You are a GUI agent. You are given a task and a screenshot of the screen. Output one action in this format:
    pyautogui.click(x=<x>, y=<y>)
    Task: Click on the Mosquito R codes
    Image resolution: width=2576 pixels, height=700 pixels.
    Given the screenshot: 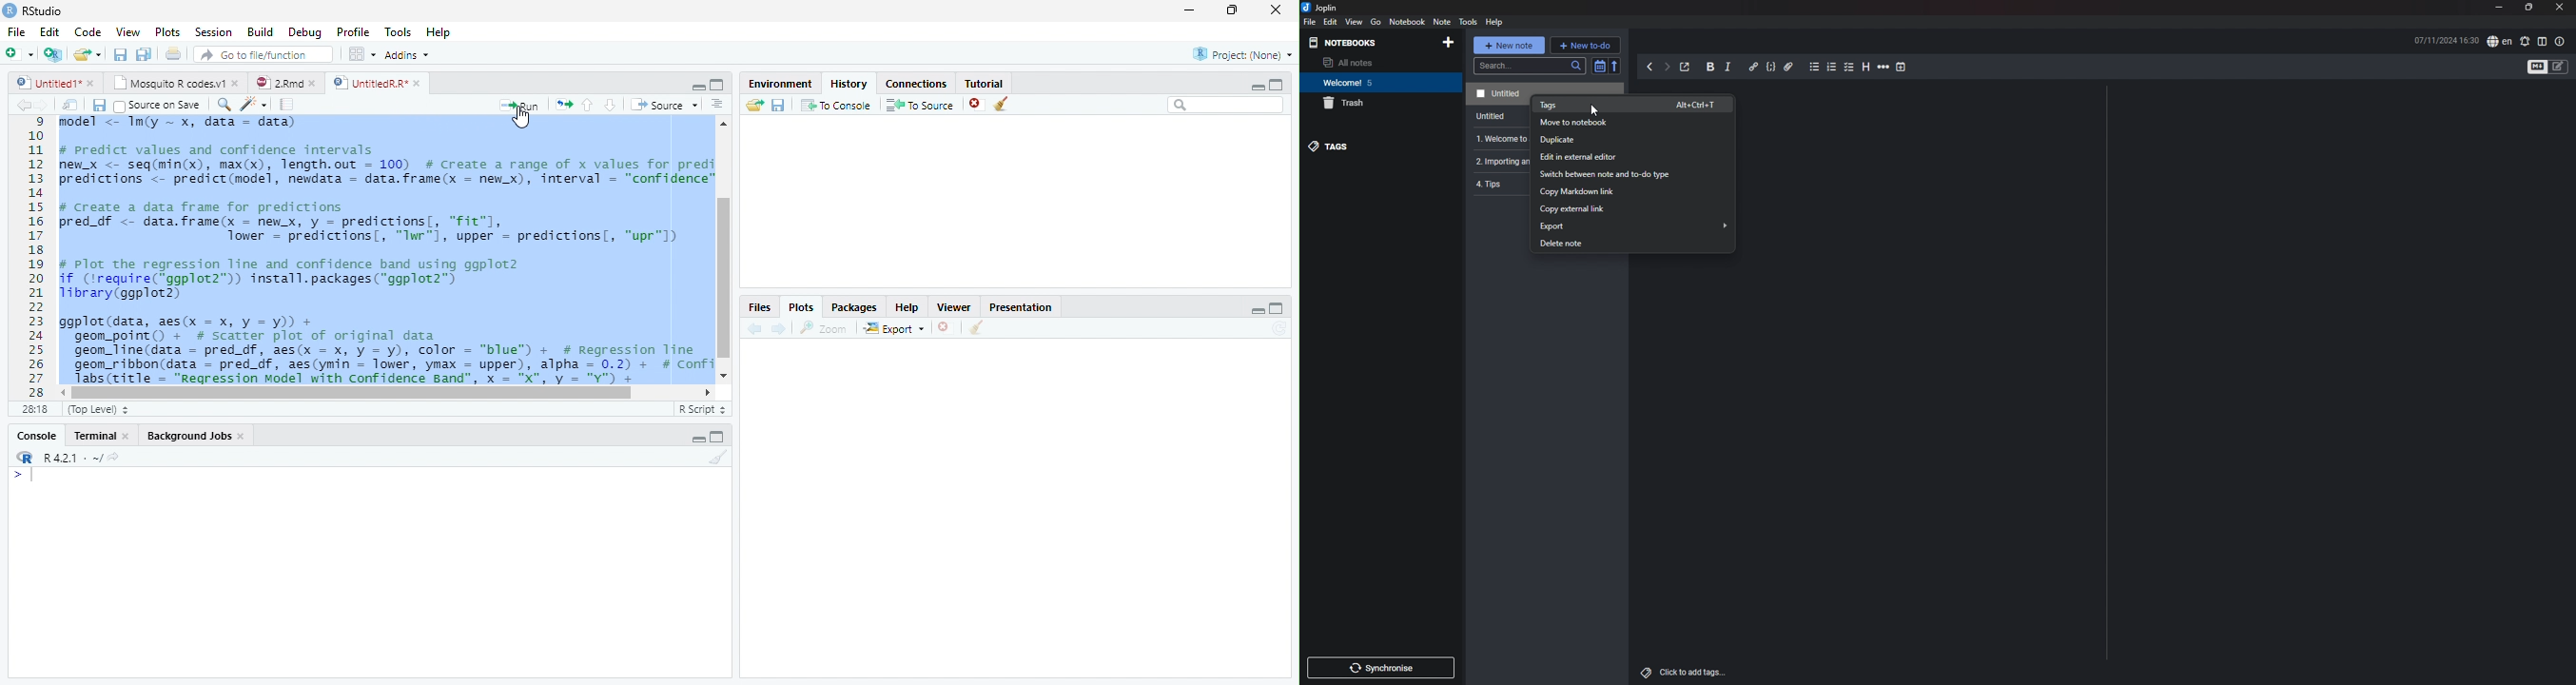 What is the action you would take?
    pyautogui.click(x=175, y=83)
    